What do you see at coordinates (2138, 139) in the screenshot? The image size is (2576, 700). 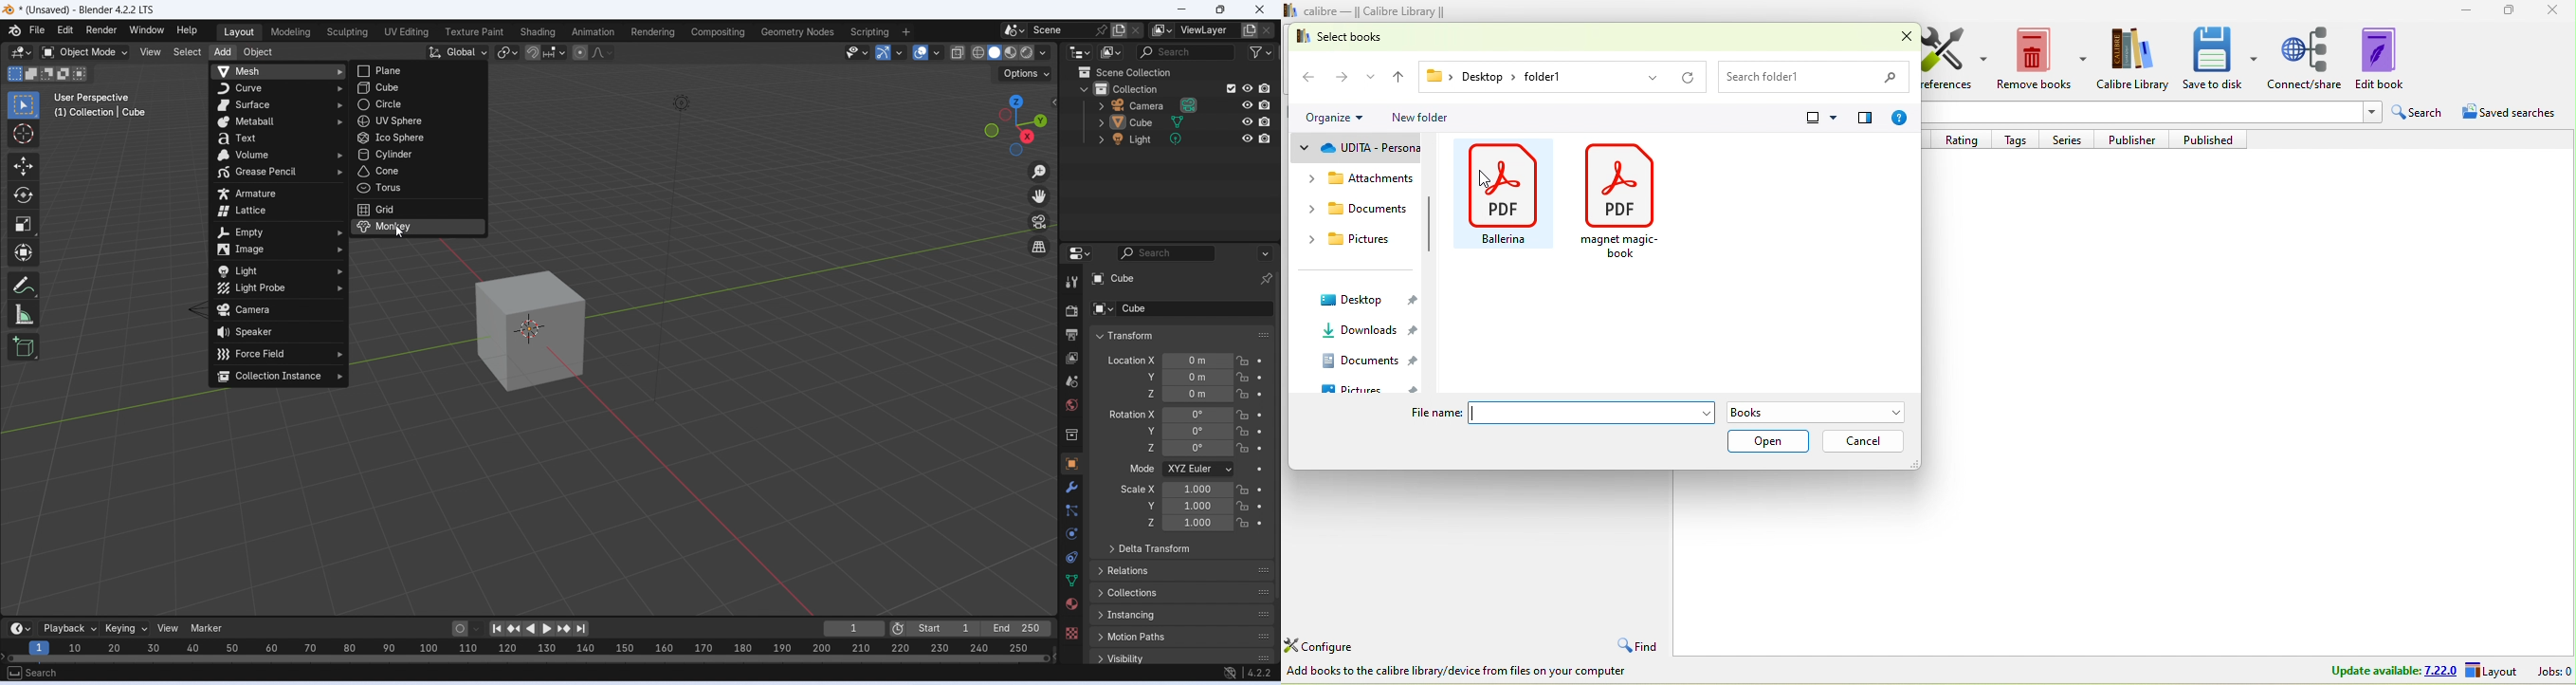 I see `publisher` at bounding box center [2138, 139].